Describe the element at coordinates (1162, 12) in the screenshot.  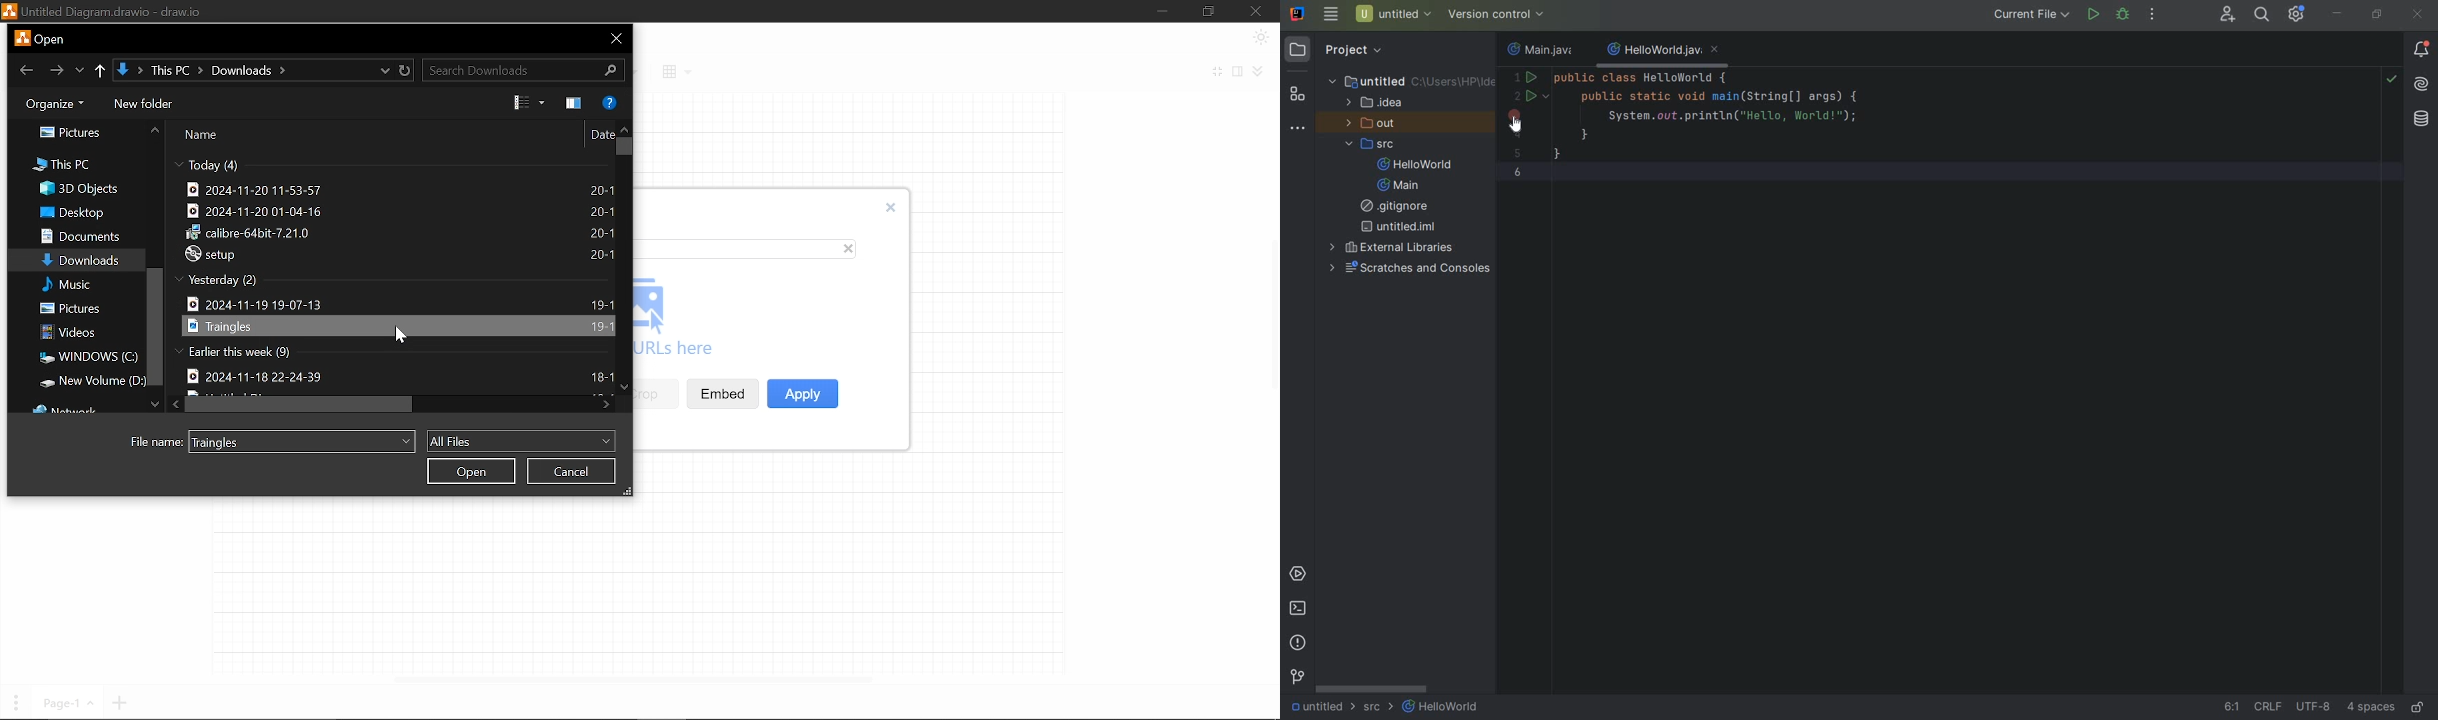
I see `Minimize` at that location.